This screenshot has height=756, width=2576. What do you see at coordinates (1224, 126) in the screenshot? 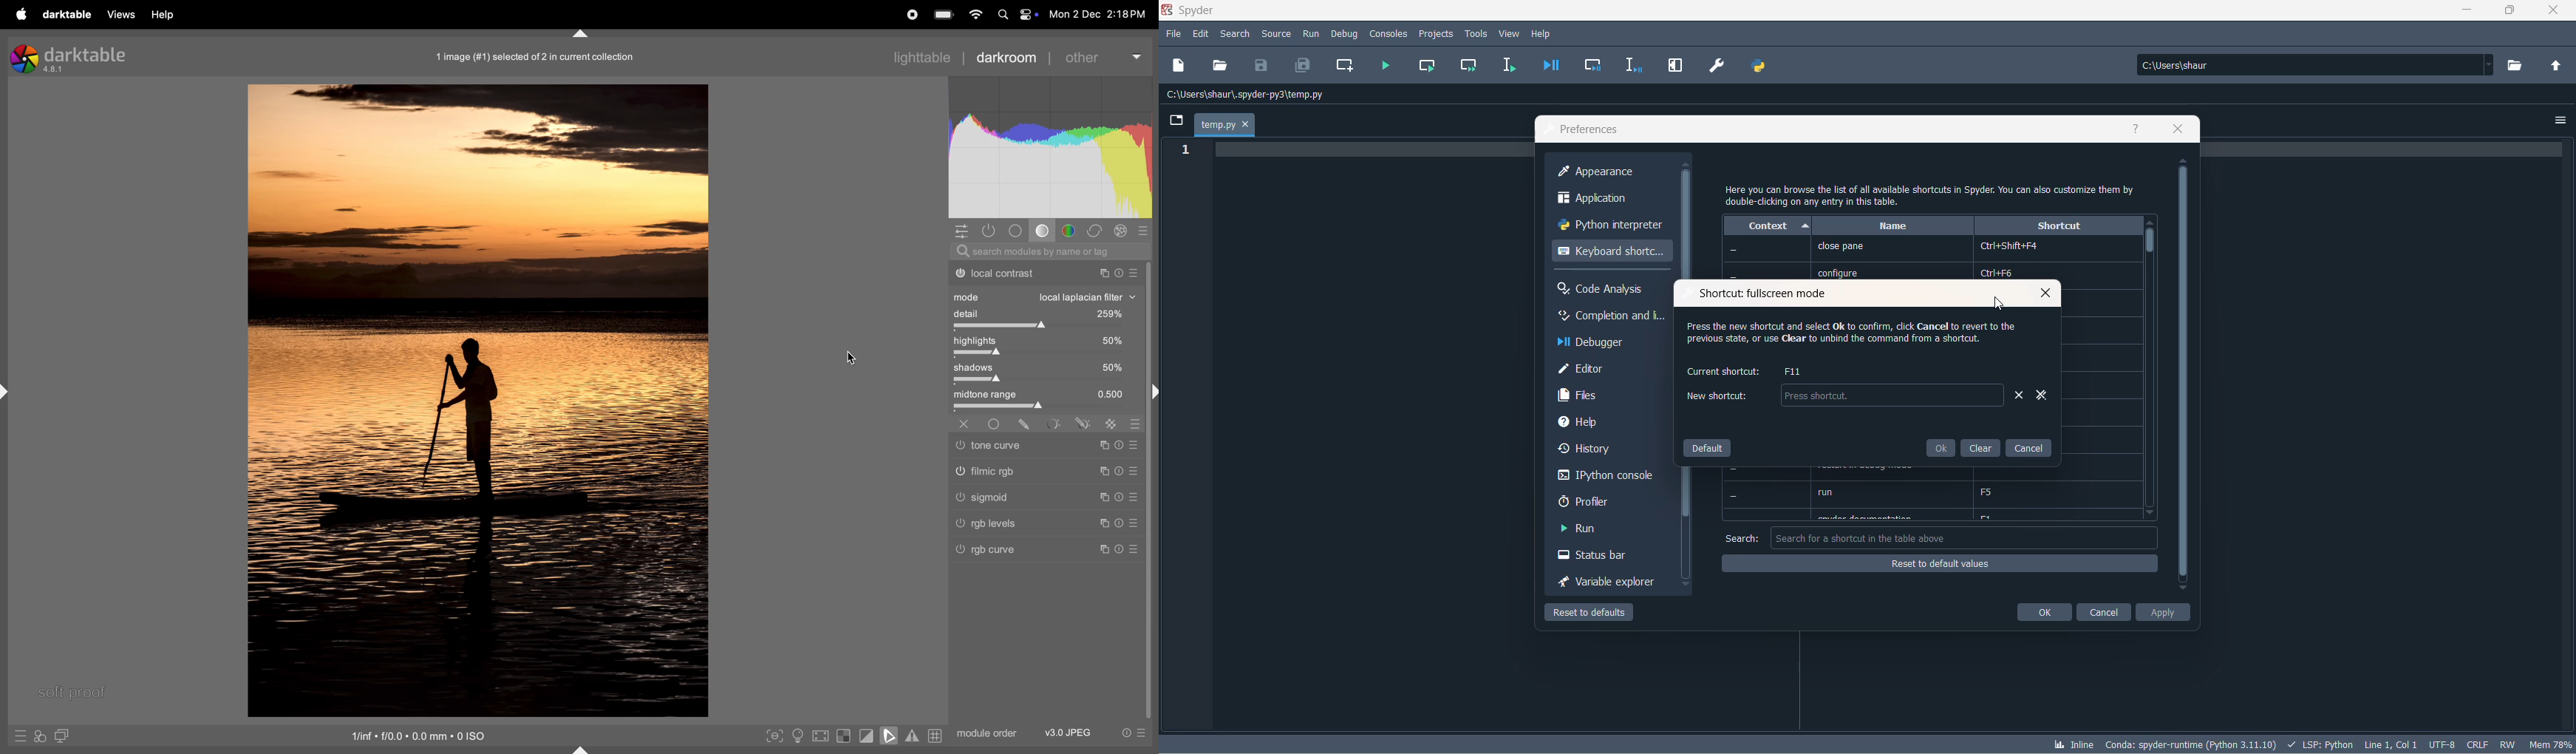
I see `current file tab` at bounding box center [1224, 126].